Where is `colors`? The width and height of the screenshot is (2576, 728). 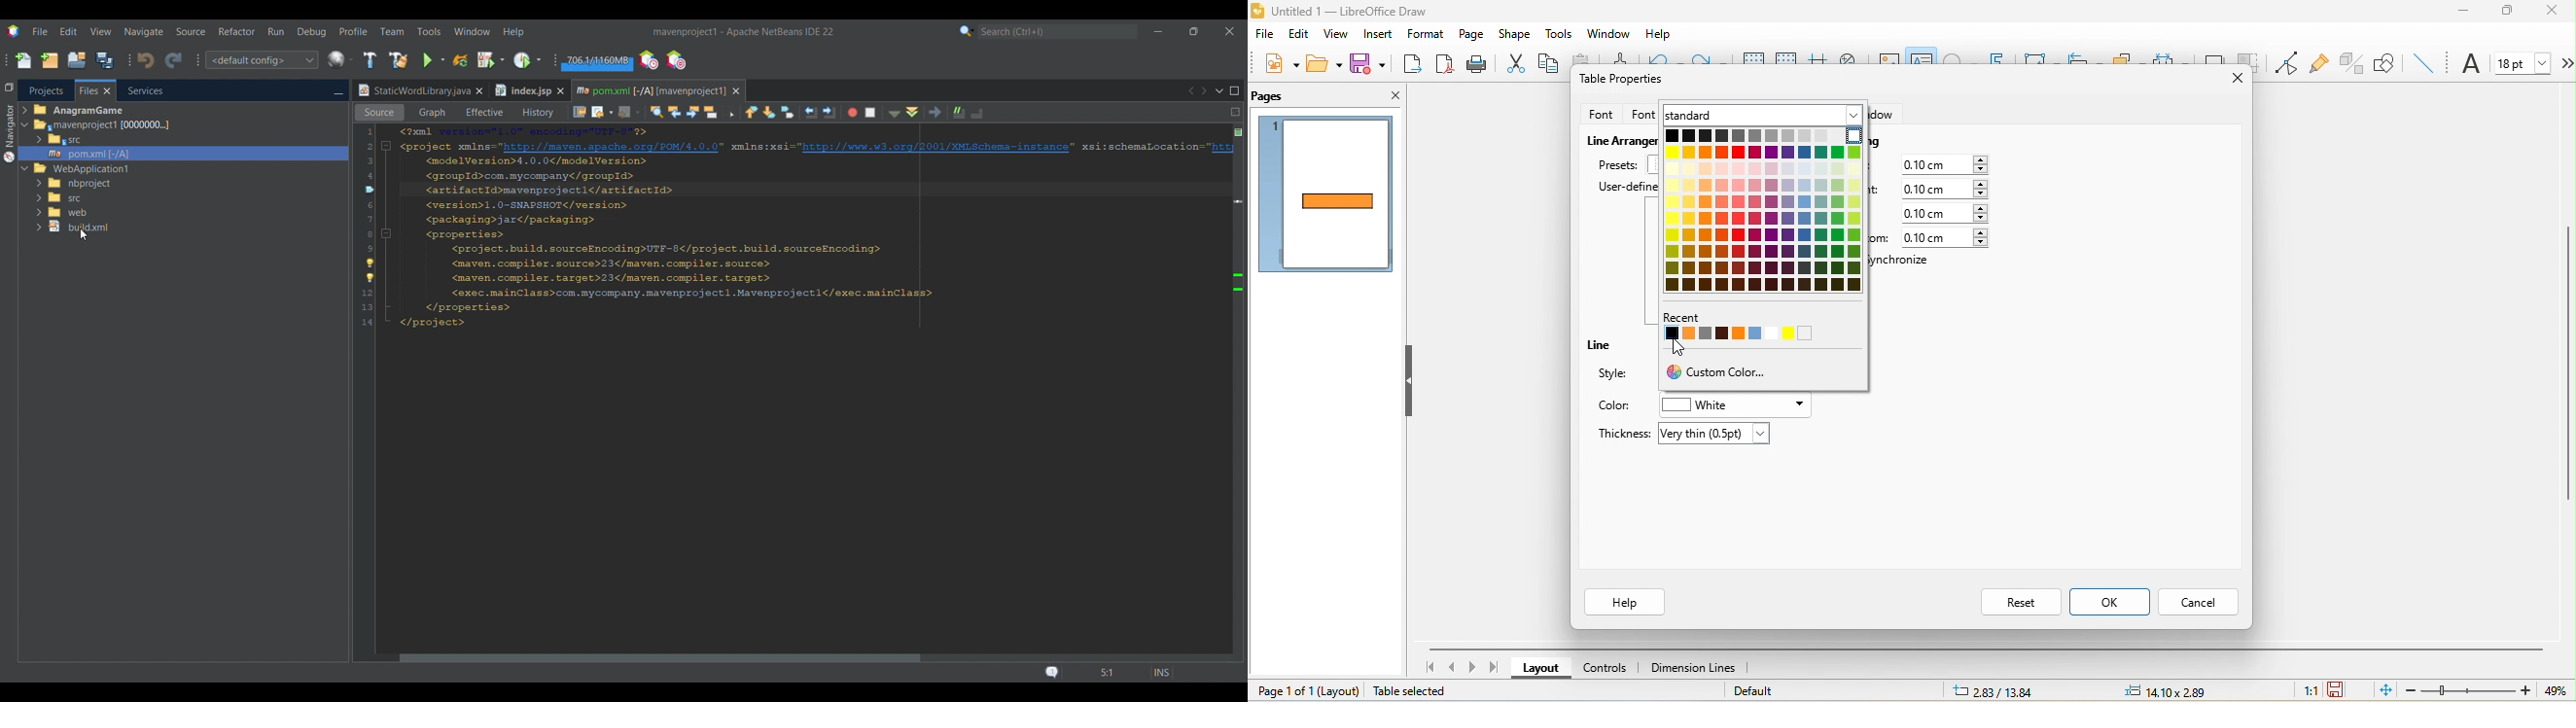 colors is located at coordinates (1764, 213).